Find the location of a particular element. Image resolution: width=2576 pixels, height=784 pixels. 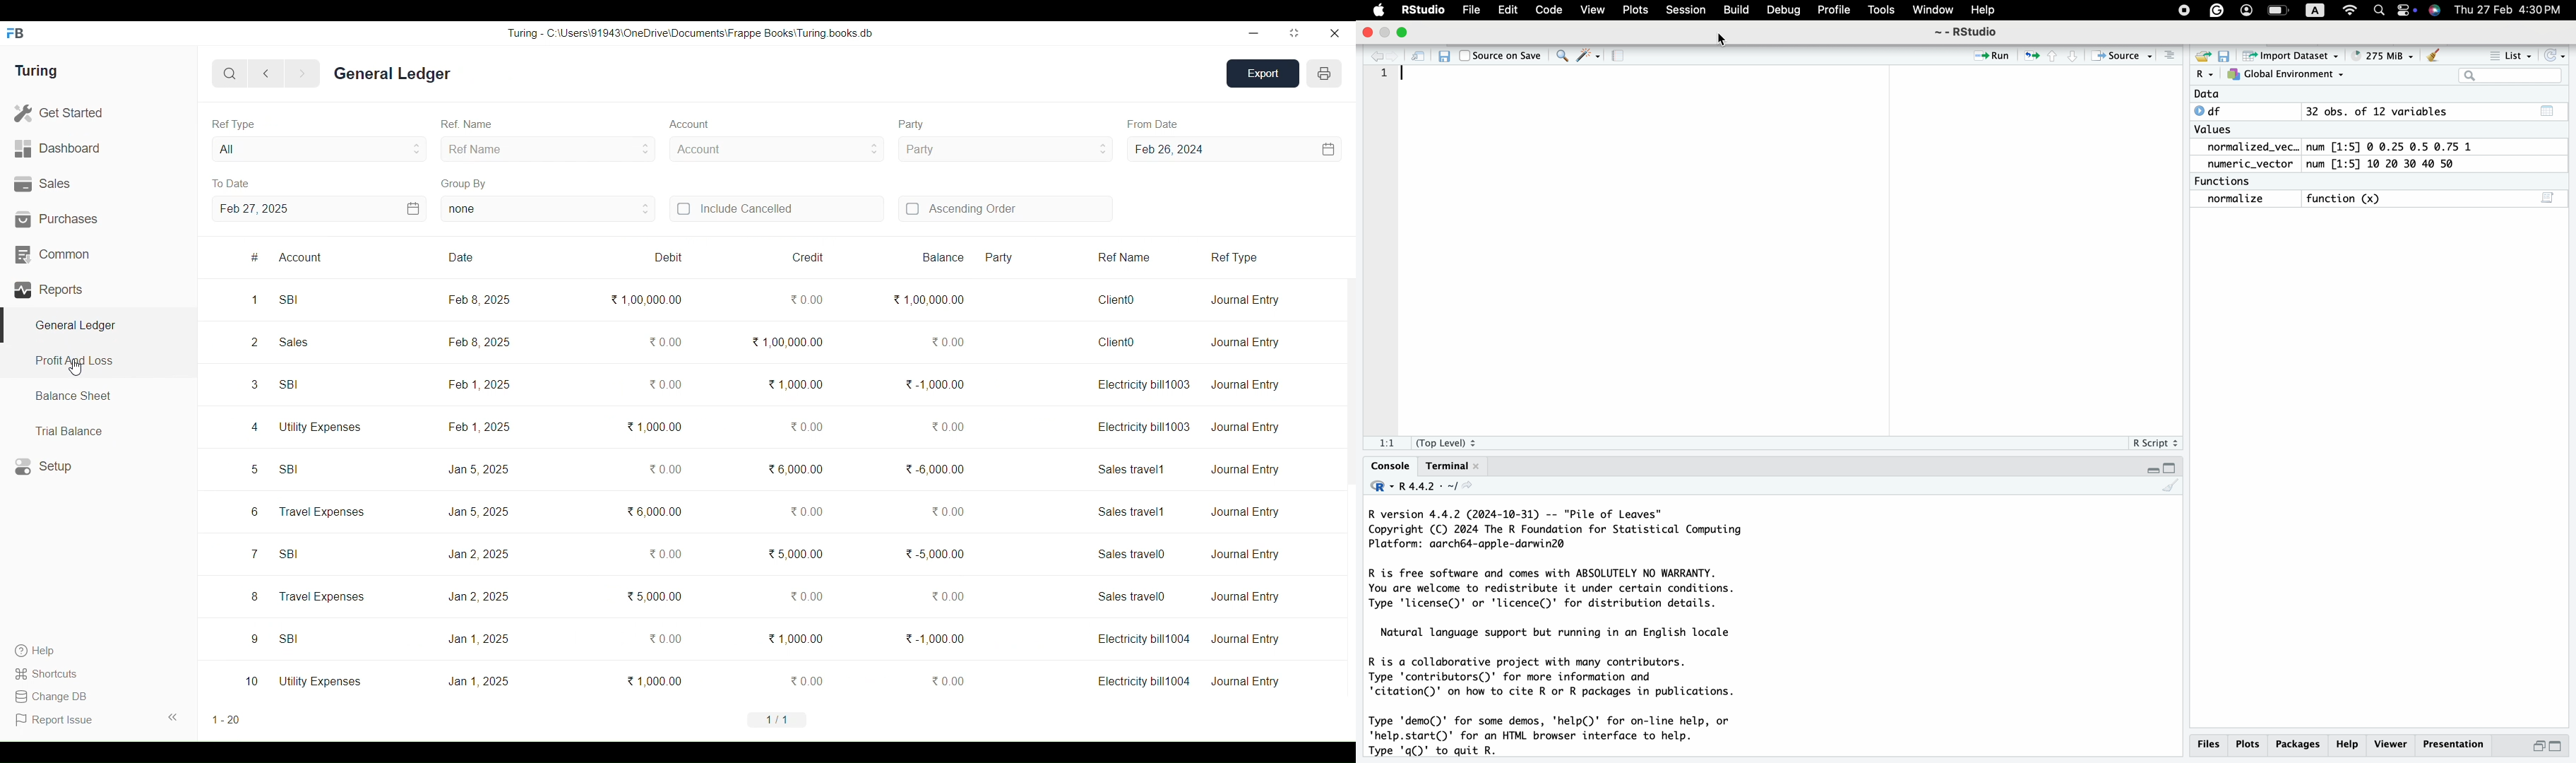

Sales travel0 is located at coordinates (1133, 596).